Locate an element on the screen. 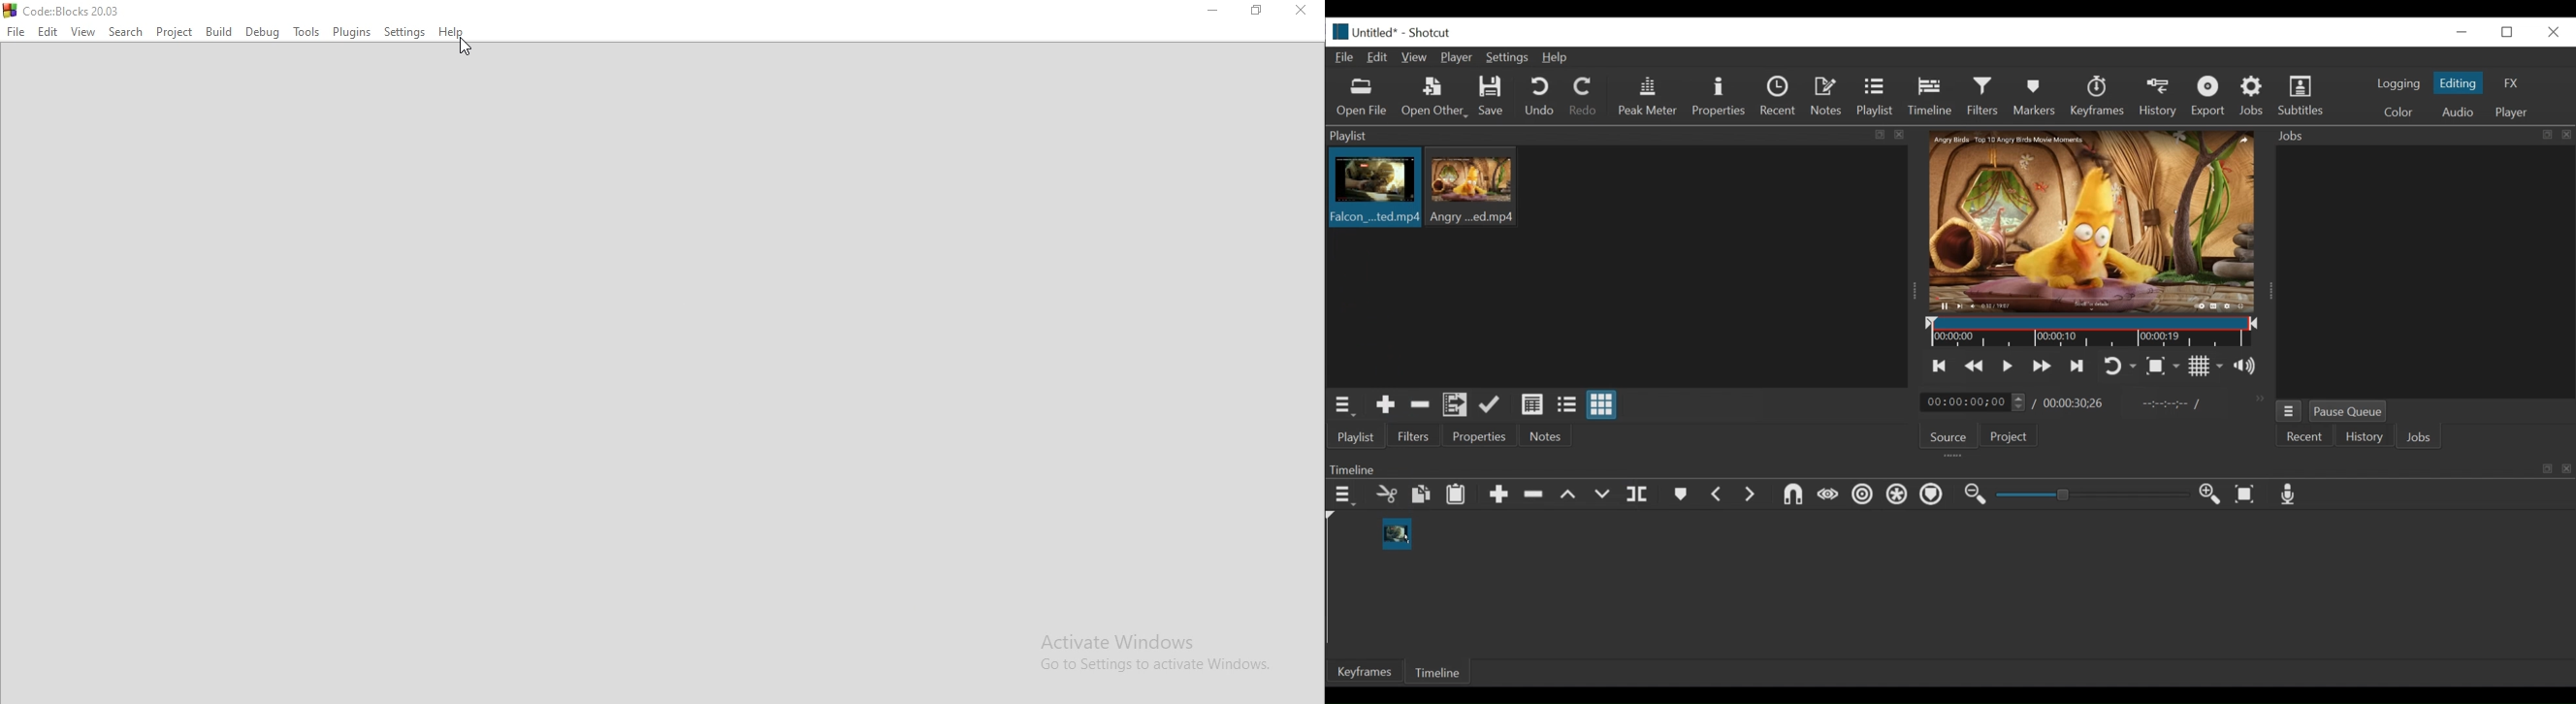 The height and width of the screenshot is (728, 2576). color is located at coordinates (2398, 113).